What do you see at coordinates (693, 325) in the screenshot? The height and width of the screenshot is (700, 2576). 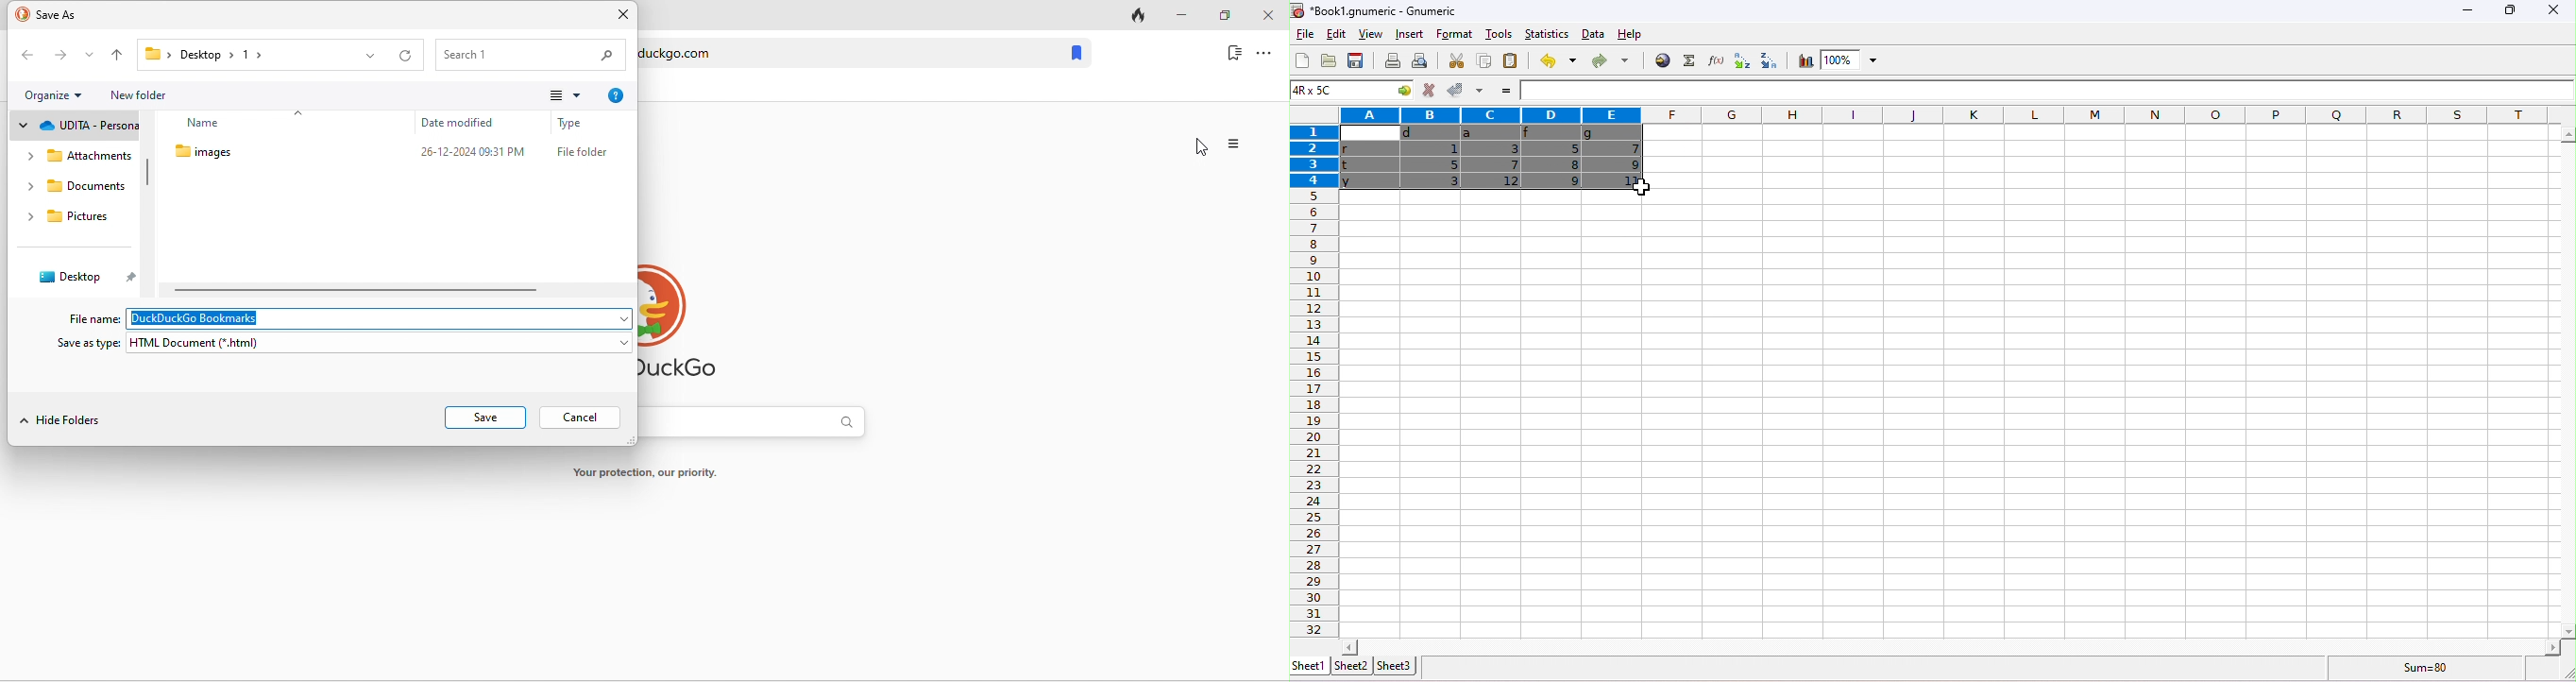 I see `duck duck go logo` at bounding box center [693, 325].